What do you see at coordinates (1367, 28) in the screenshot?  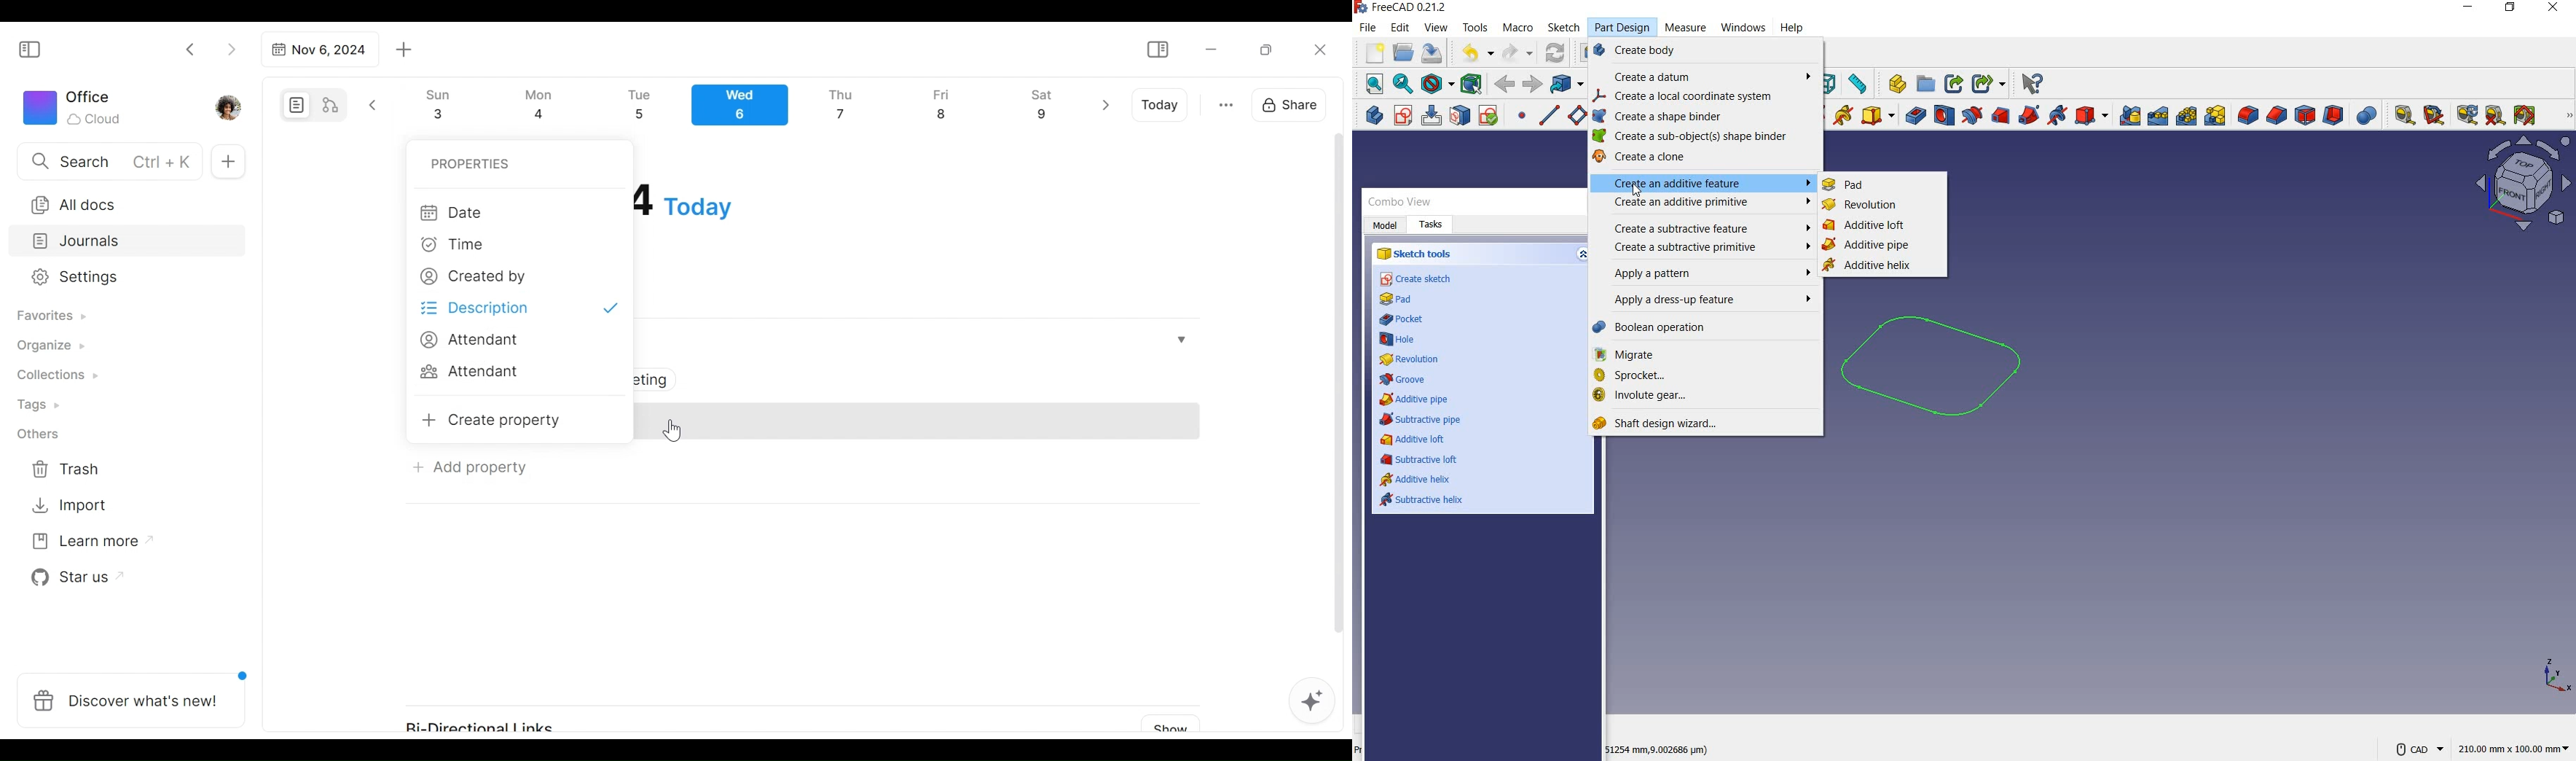 I see `file` at bounding box center [1367, 28].